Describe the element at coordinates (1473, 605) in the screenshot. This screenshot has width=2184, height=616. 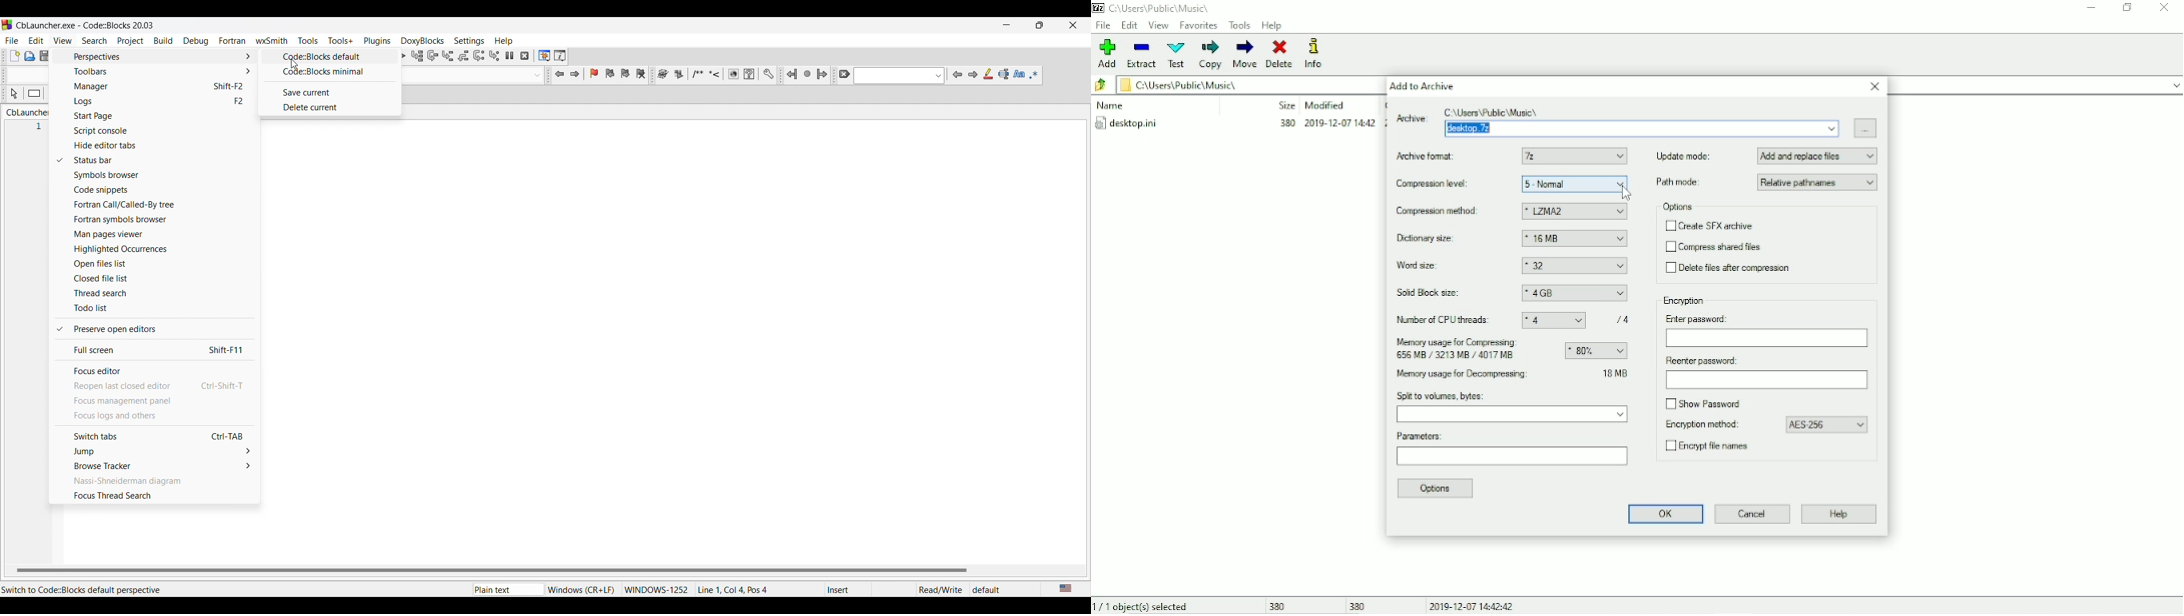
I see `Date and Time` at that location.